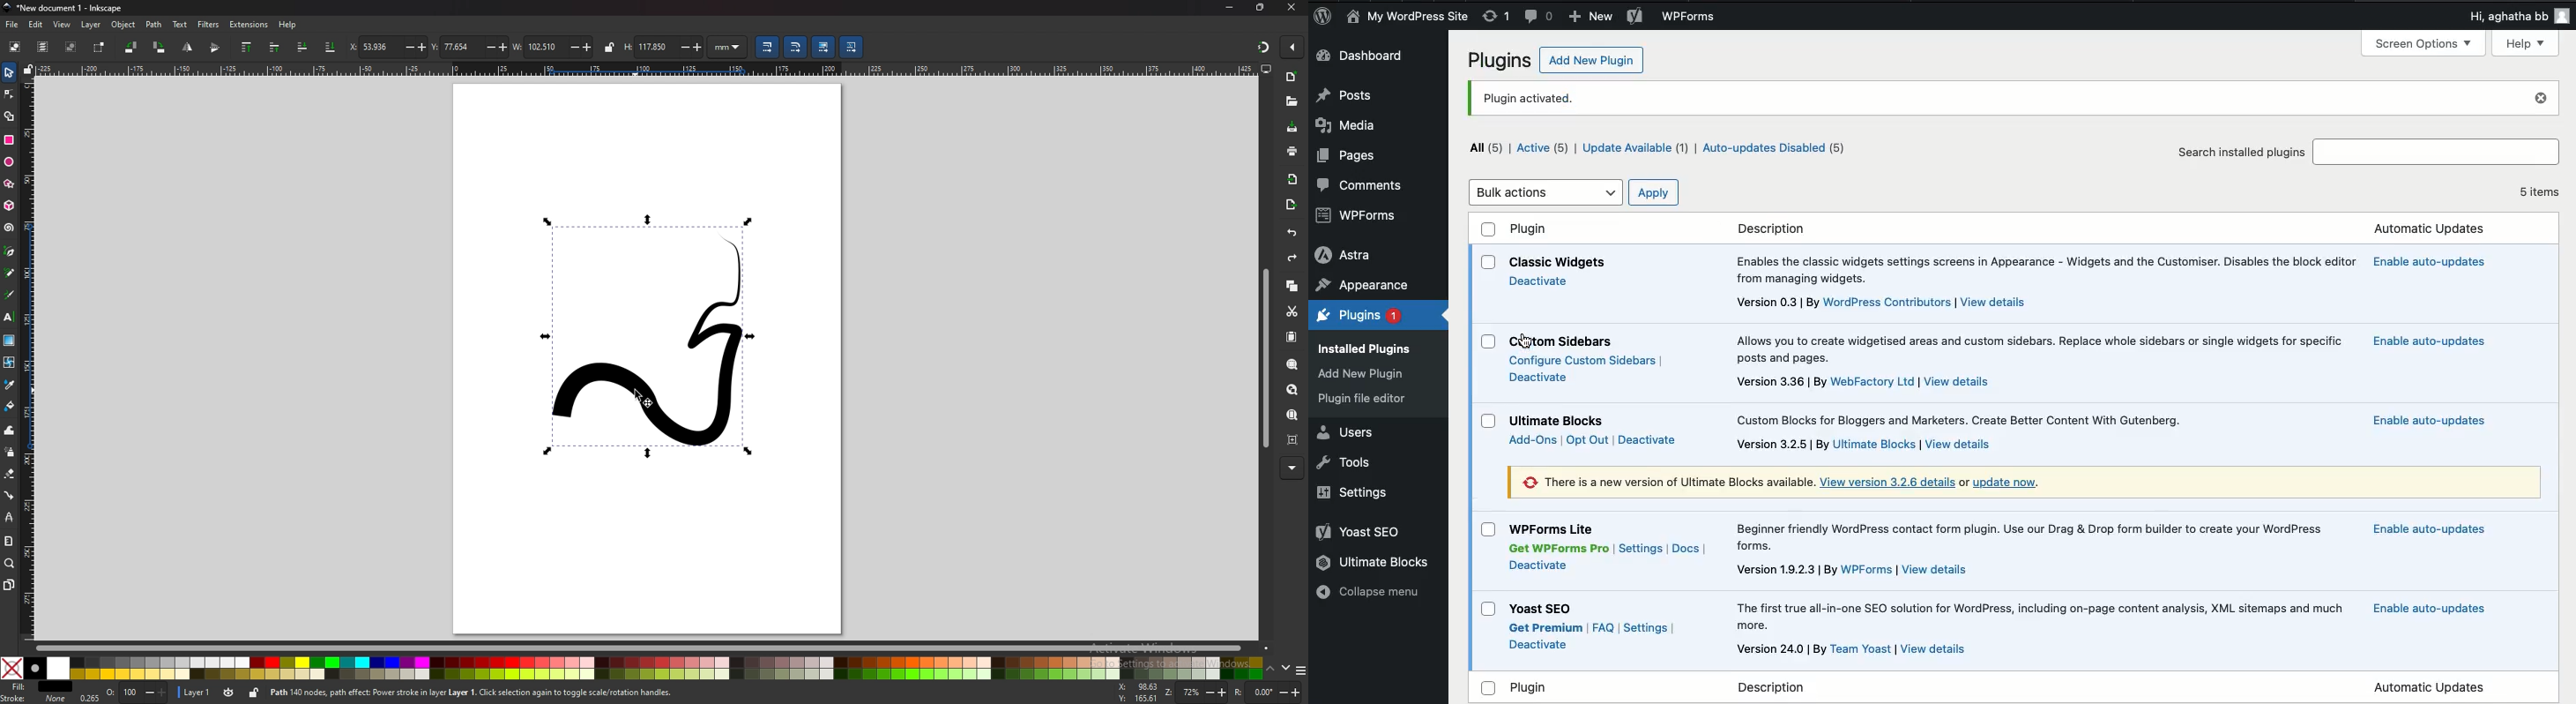  I want to click on note, so click(1663, 482).